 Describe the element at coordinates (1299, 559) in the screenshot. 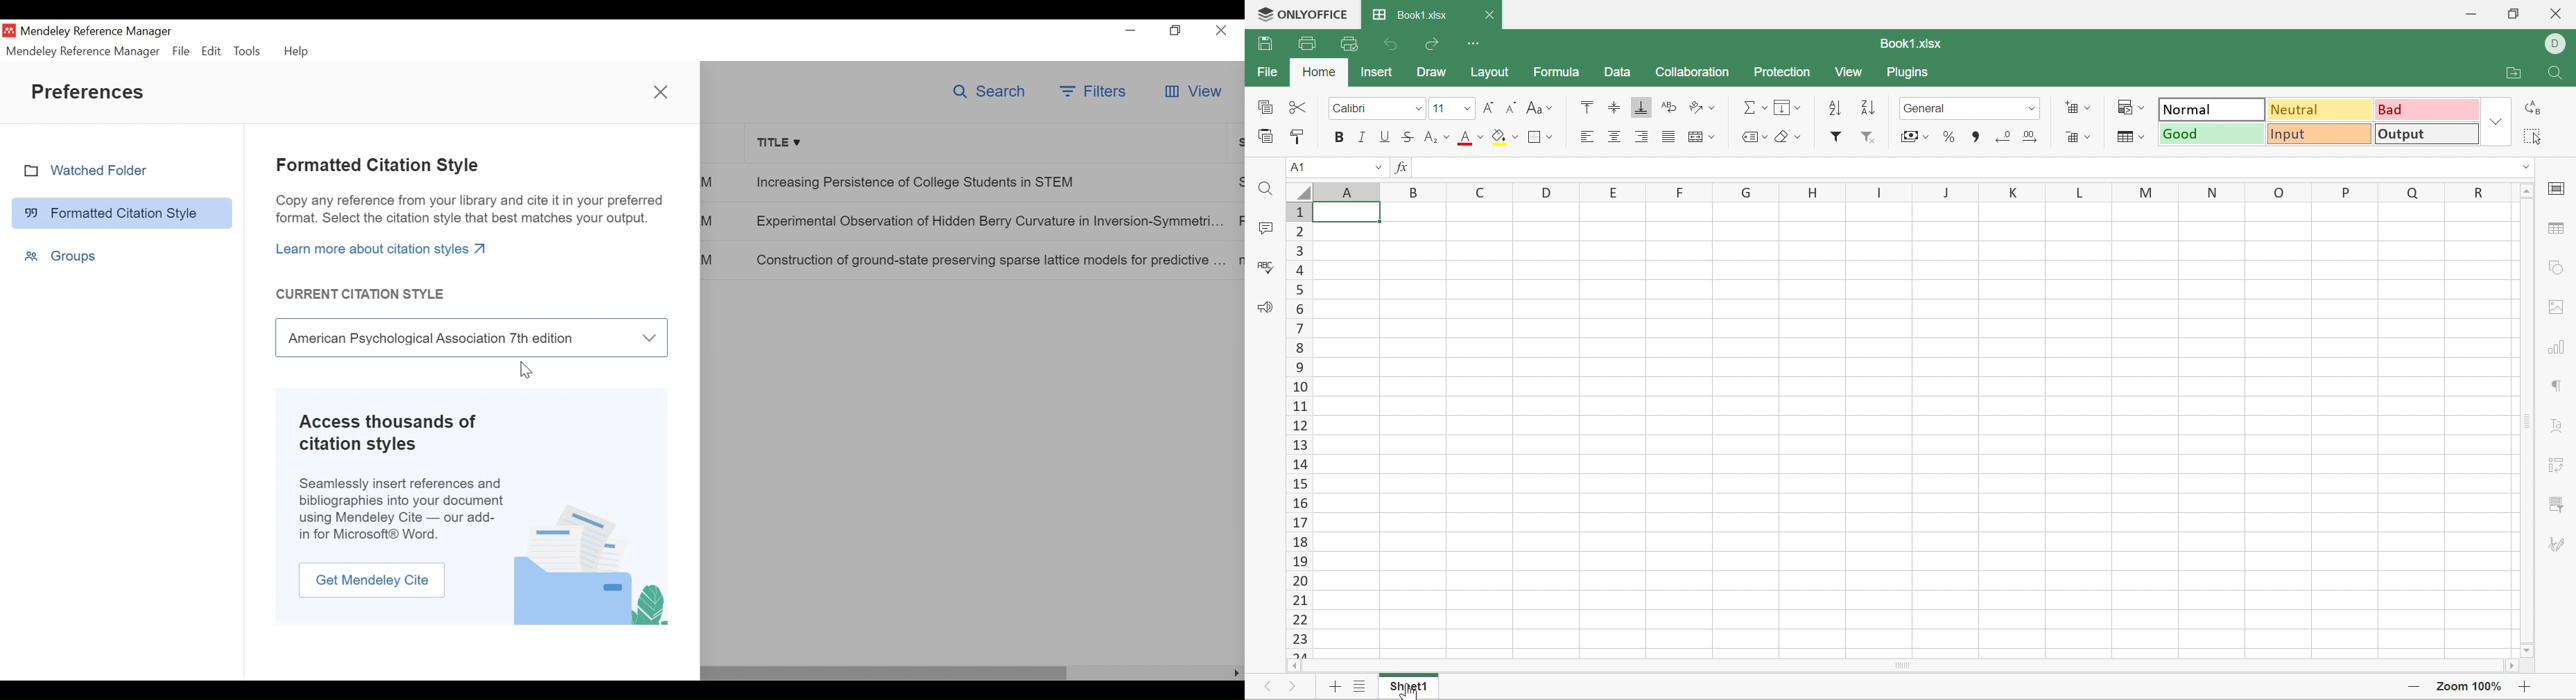

I see `19` at that location.